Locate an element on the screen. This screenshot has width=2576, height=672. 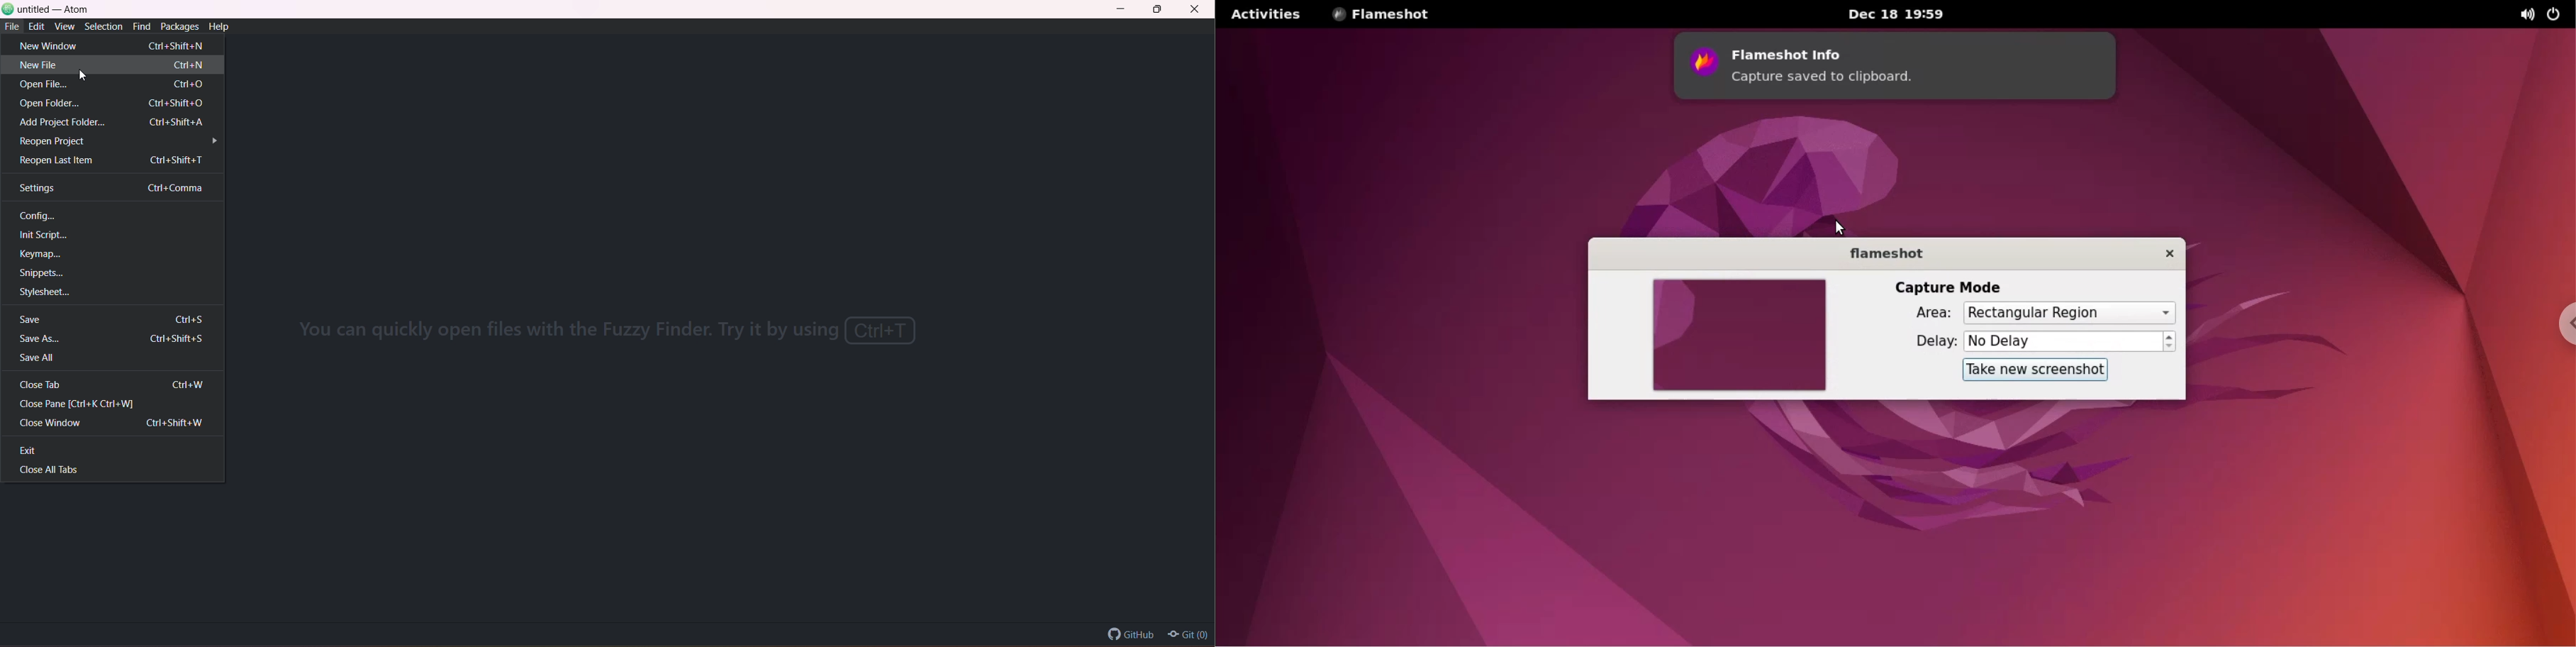
Exit is located at coordinates (33, 451).